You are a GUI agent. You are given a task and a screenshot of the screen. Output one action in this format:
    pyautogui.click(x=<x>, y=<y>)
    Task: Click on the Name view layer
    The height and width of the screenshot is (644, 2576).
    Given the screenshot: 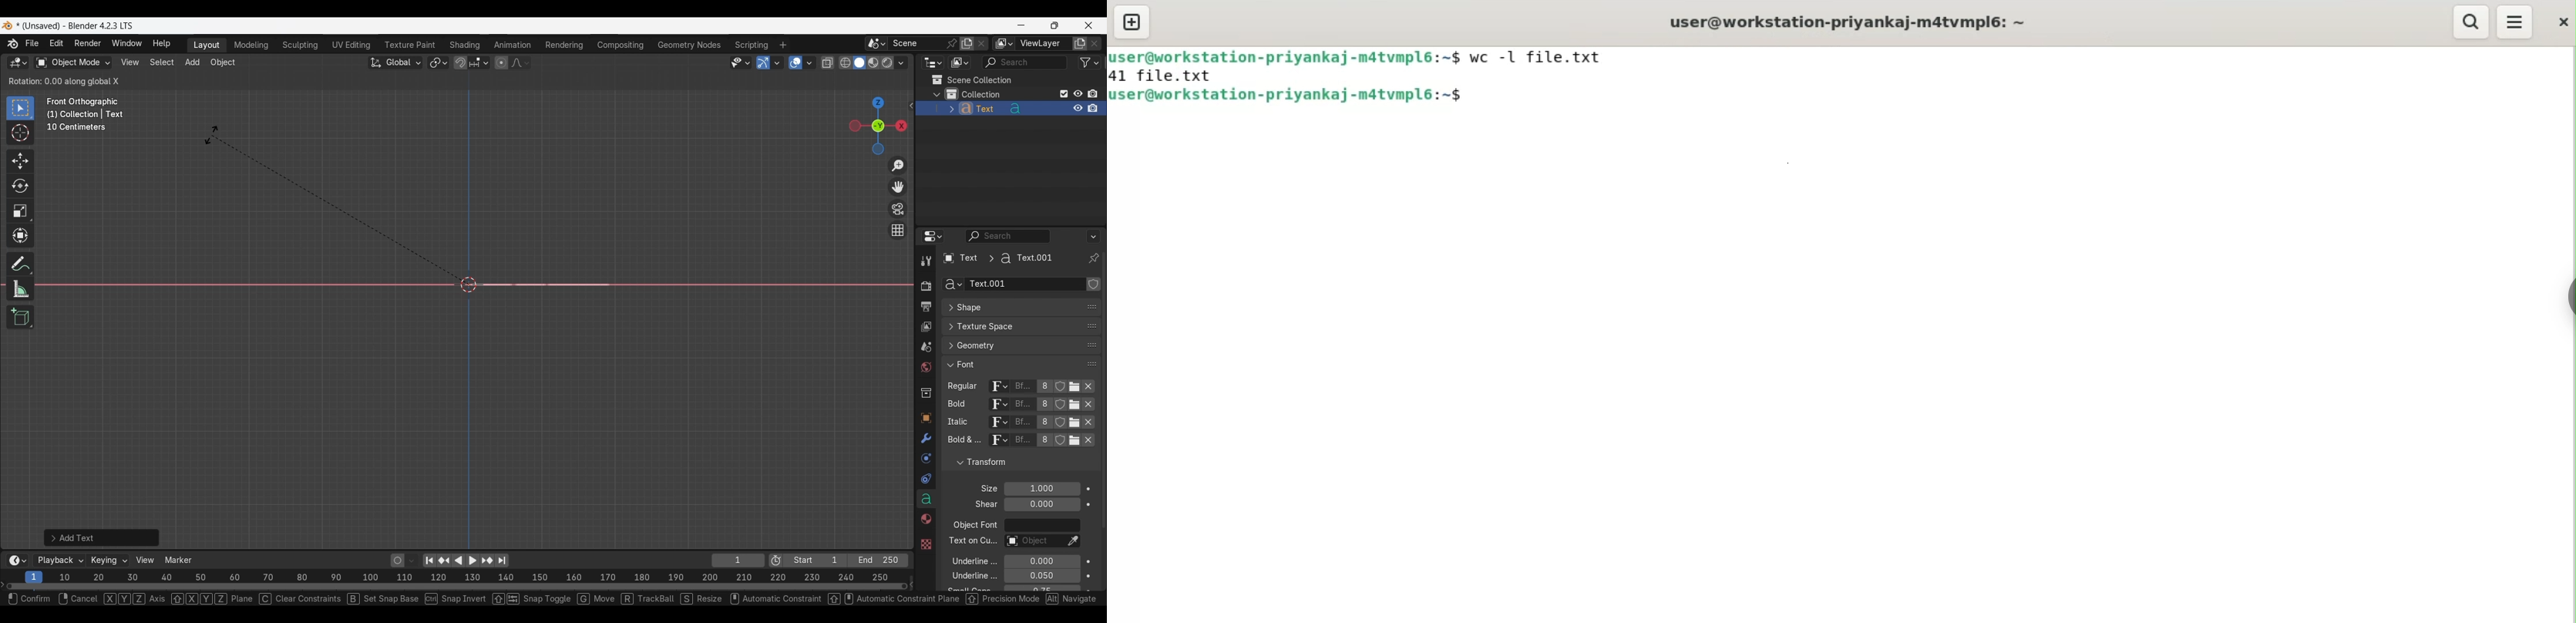 What is the action you would take?
    pyautogui.click(x=1044, y=44)
    